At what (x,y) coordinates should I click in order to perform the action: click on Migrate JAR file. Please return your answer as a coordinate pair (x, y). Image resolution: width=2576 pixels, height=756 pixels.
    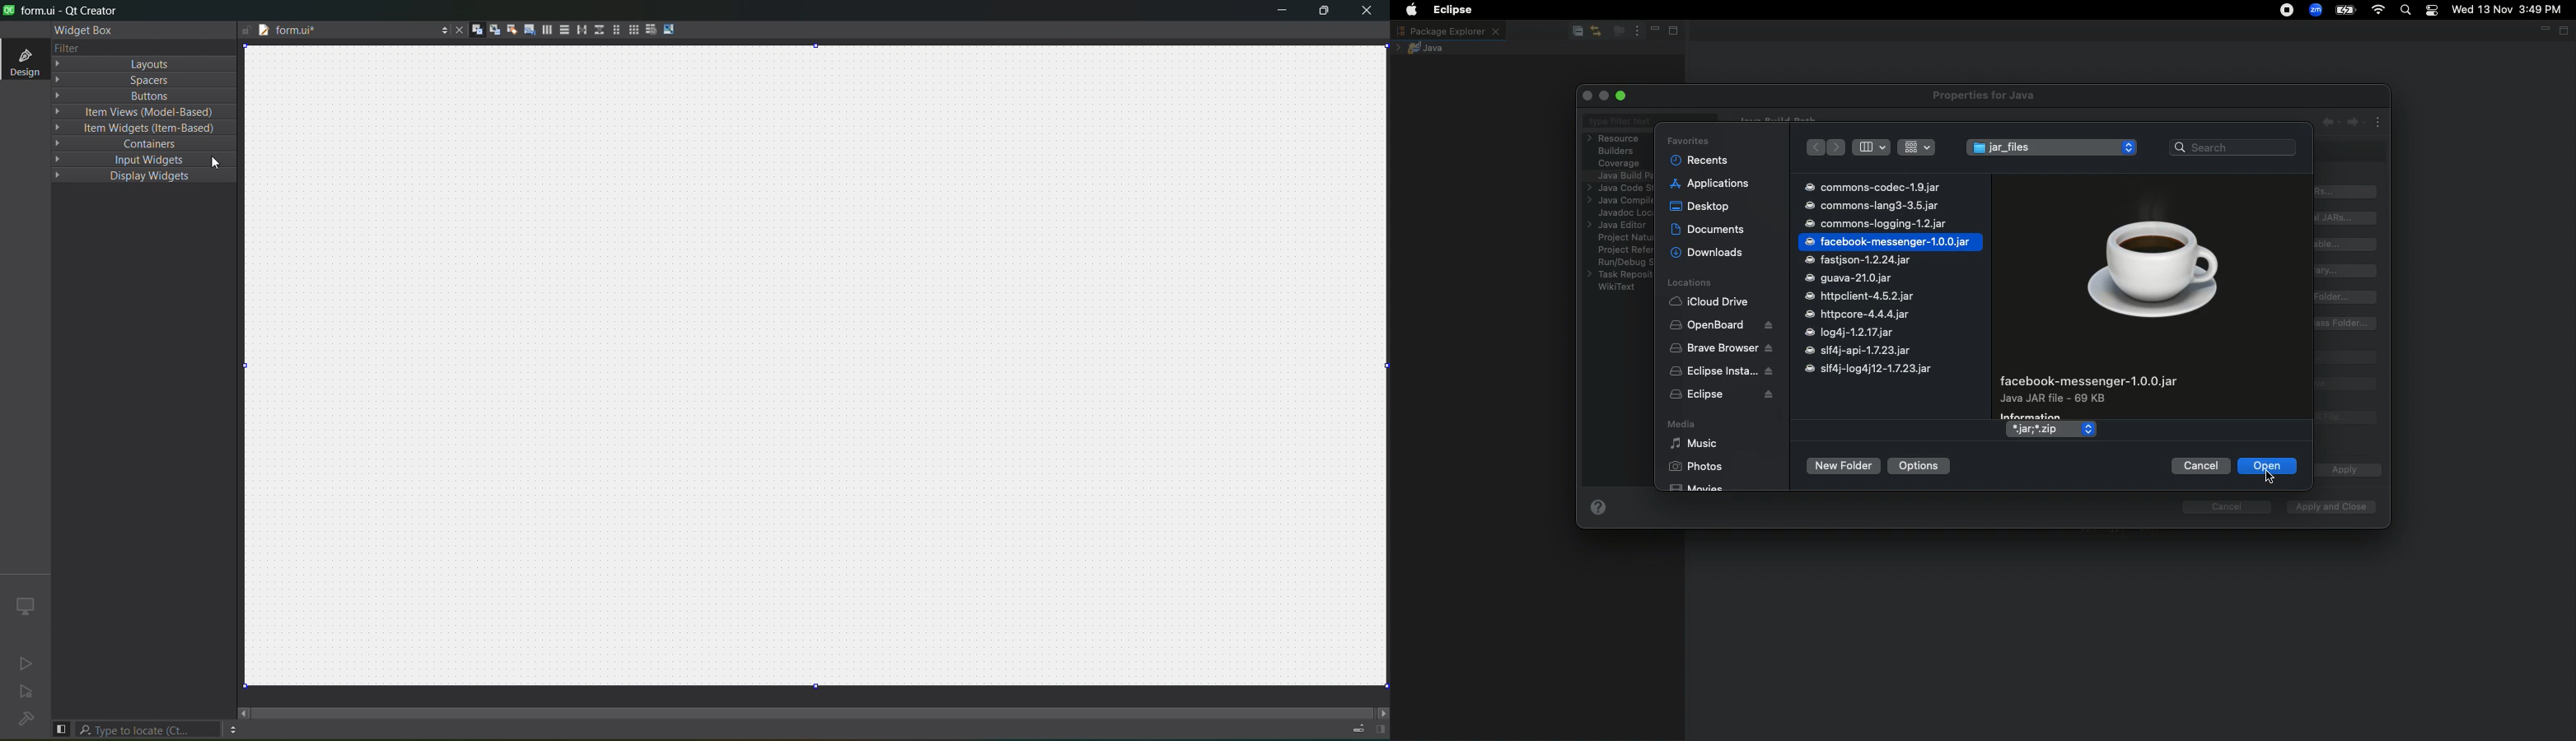
    Looking at the image, I should click on (2343, 418).